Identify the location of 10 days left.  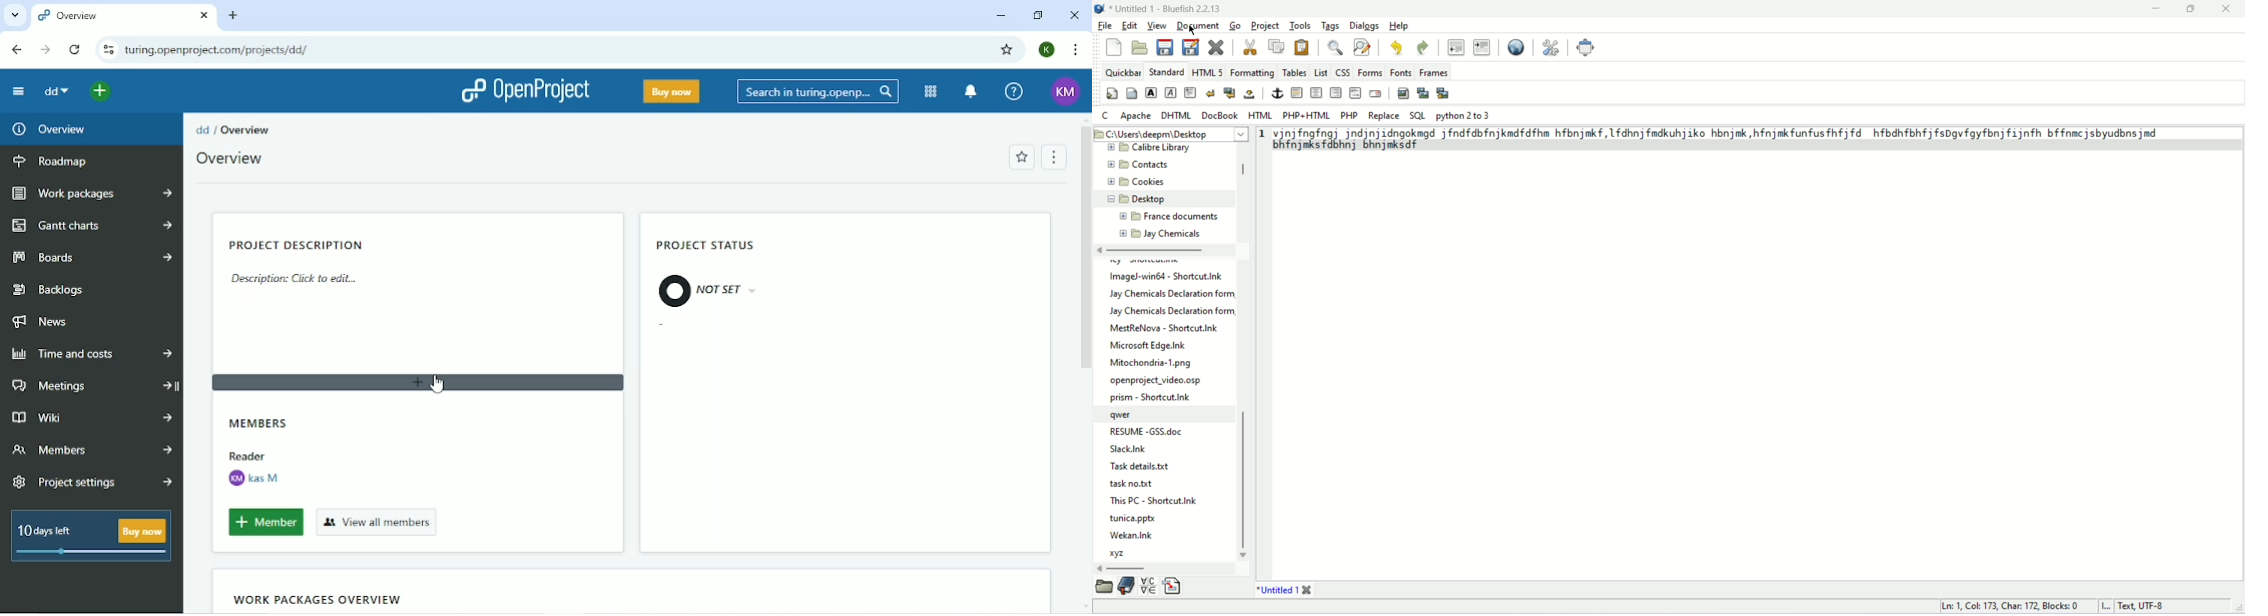
(91, 537).